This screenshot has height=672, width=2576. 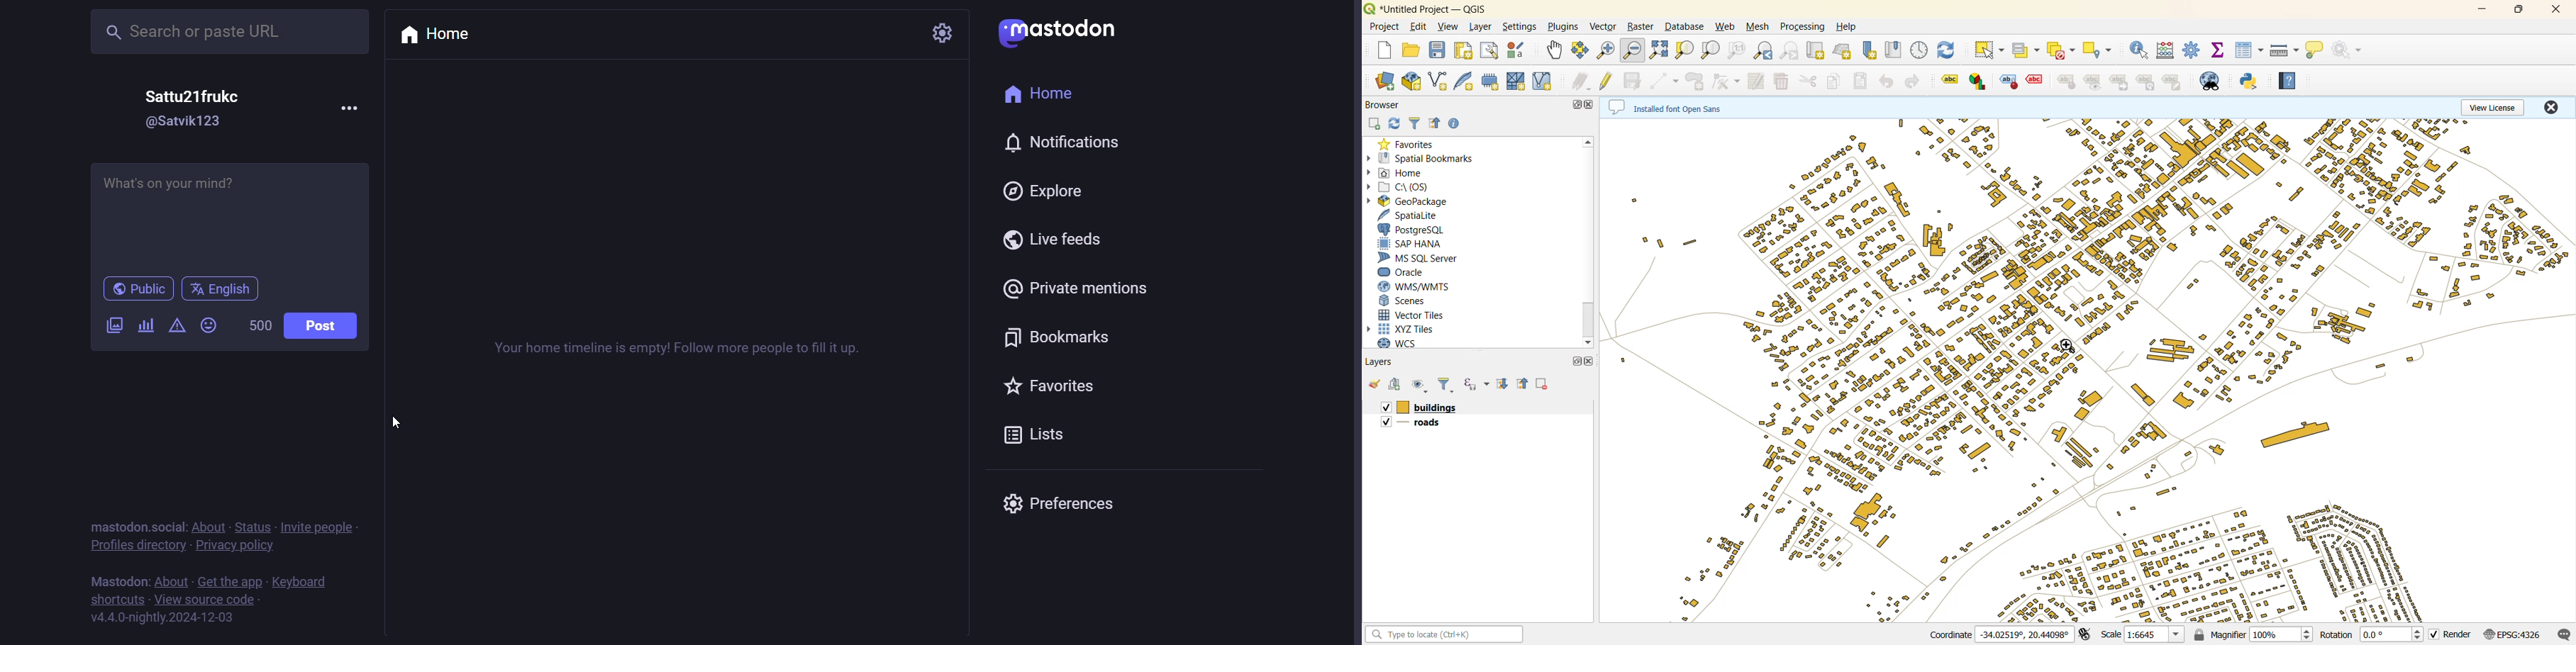 What do you see at coordinates (2060, 51) in the screenshot?
I see `deselect value` at bounding box center [2060, 51].